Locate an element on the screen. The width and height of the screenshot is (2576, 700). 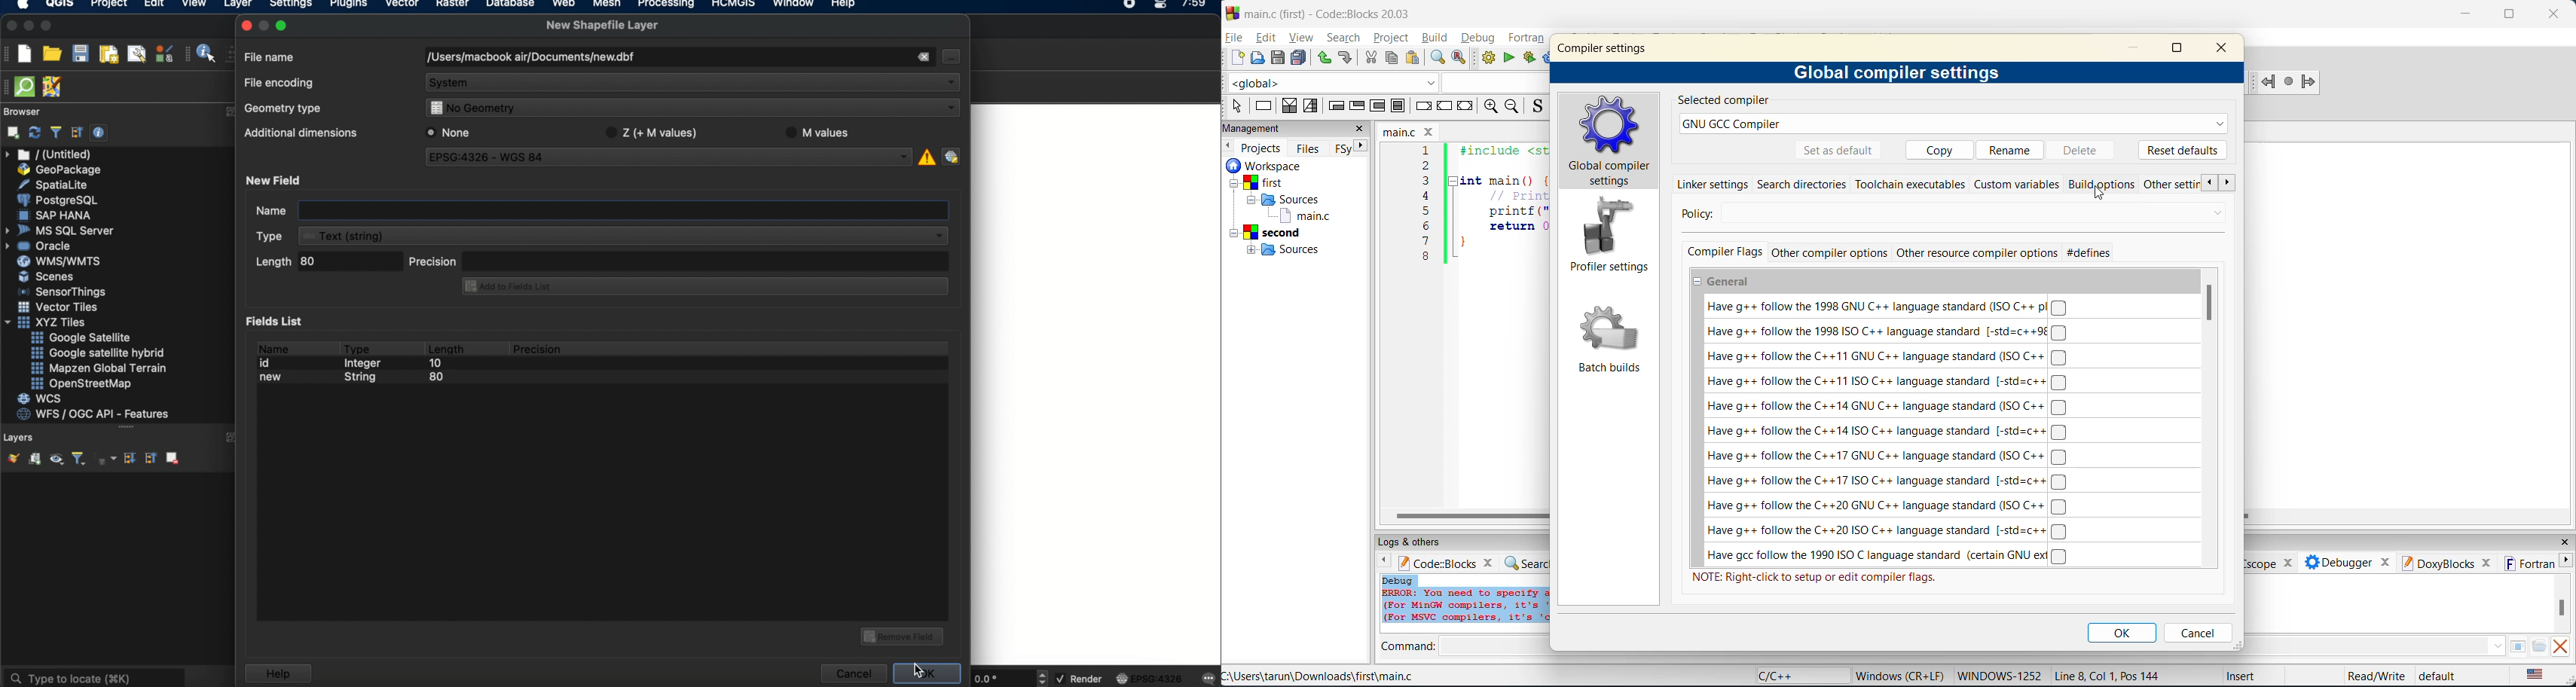
zoom in is located at coordinates (1493, 107).